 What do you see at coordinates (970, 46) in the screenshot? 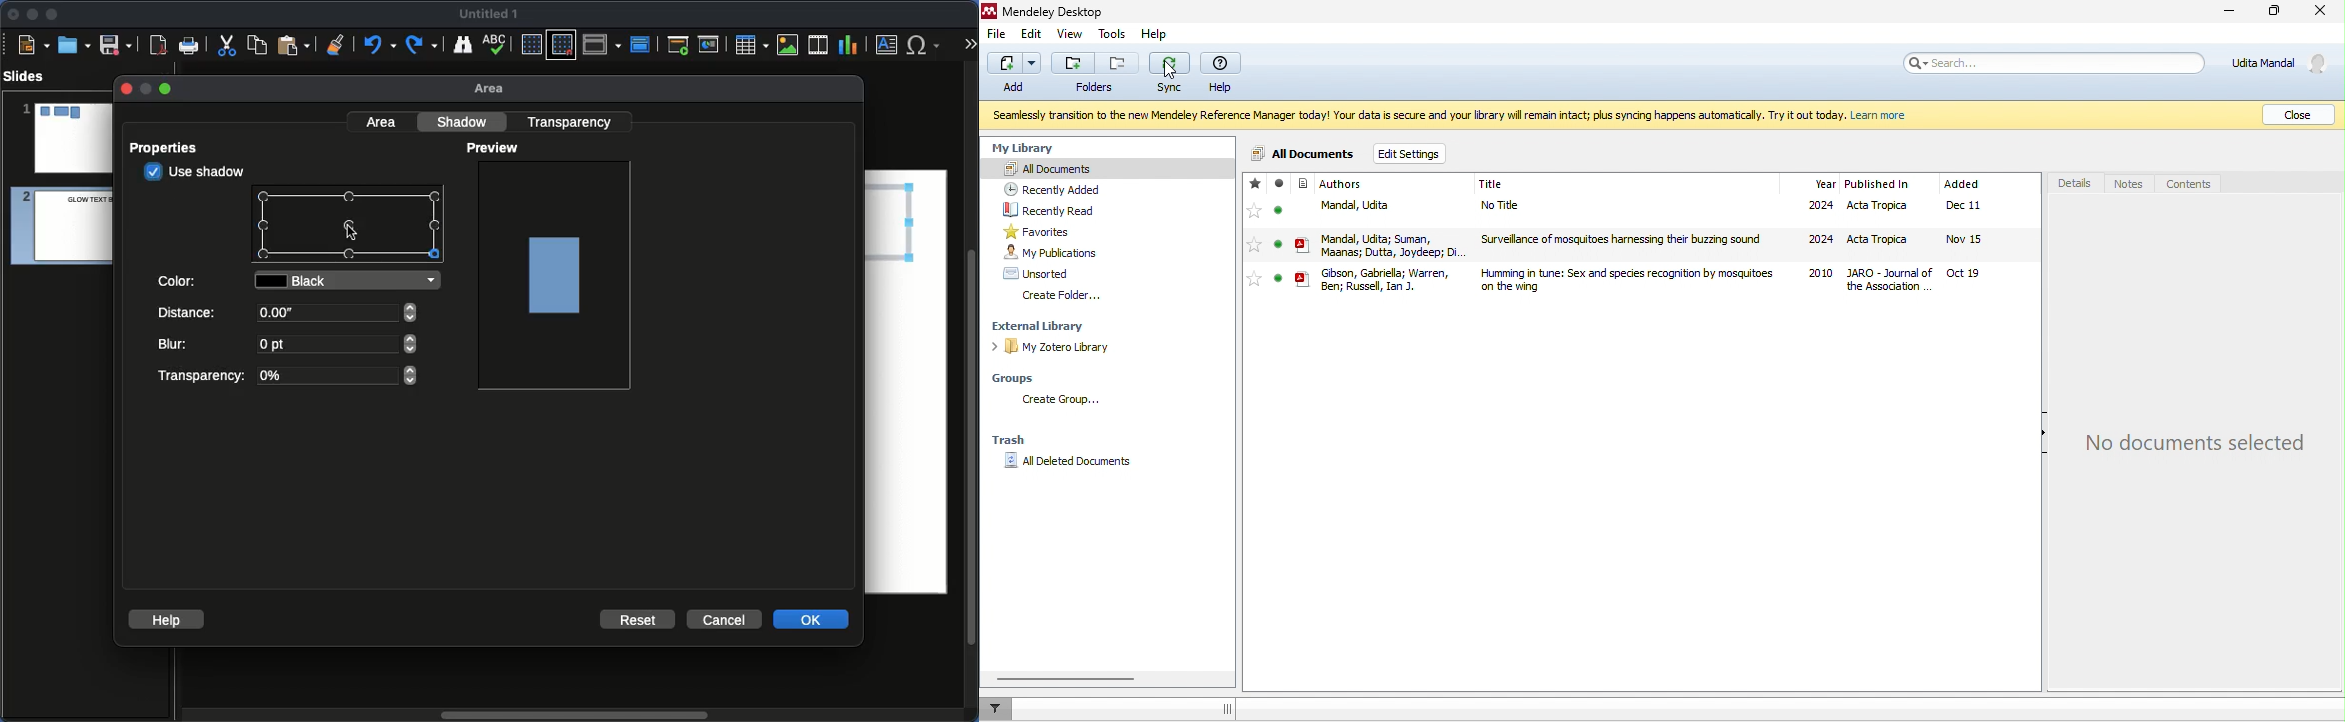
I see `More` at bounding box center [970, 46].